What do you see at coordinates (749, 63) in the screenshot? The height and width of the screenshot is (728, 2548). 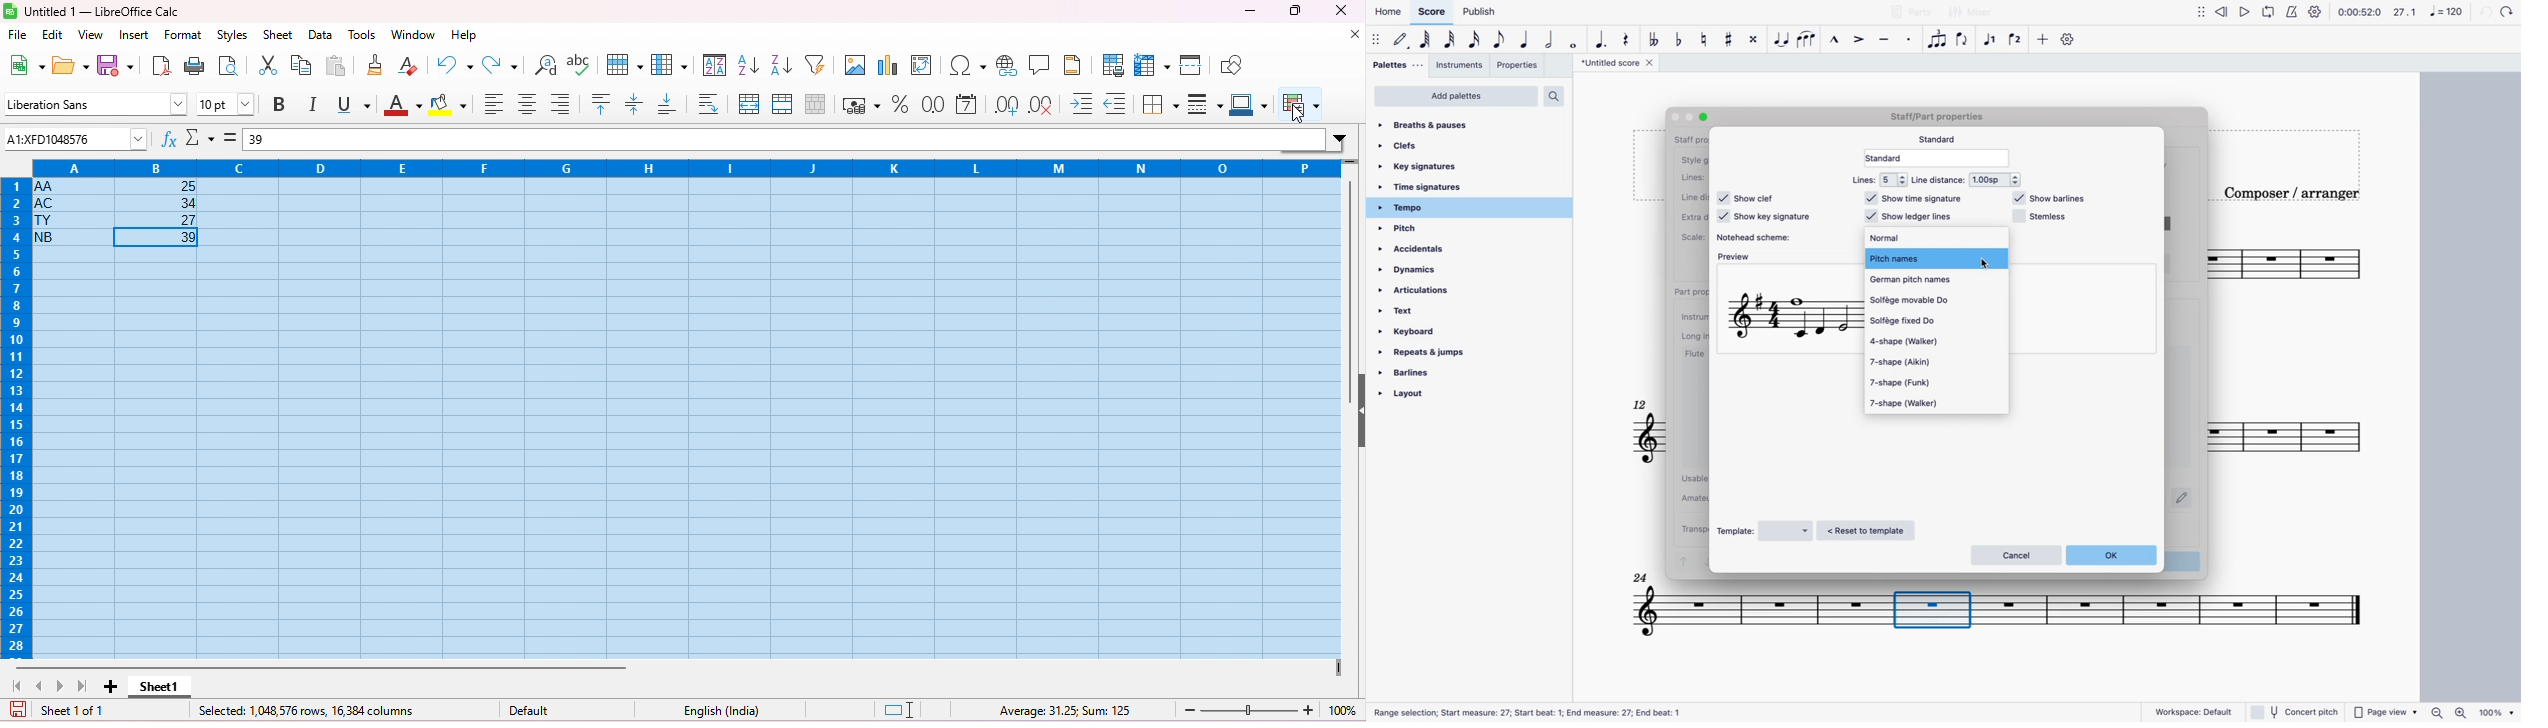 I see `sort ascending` at bounding box center [749, 63].